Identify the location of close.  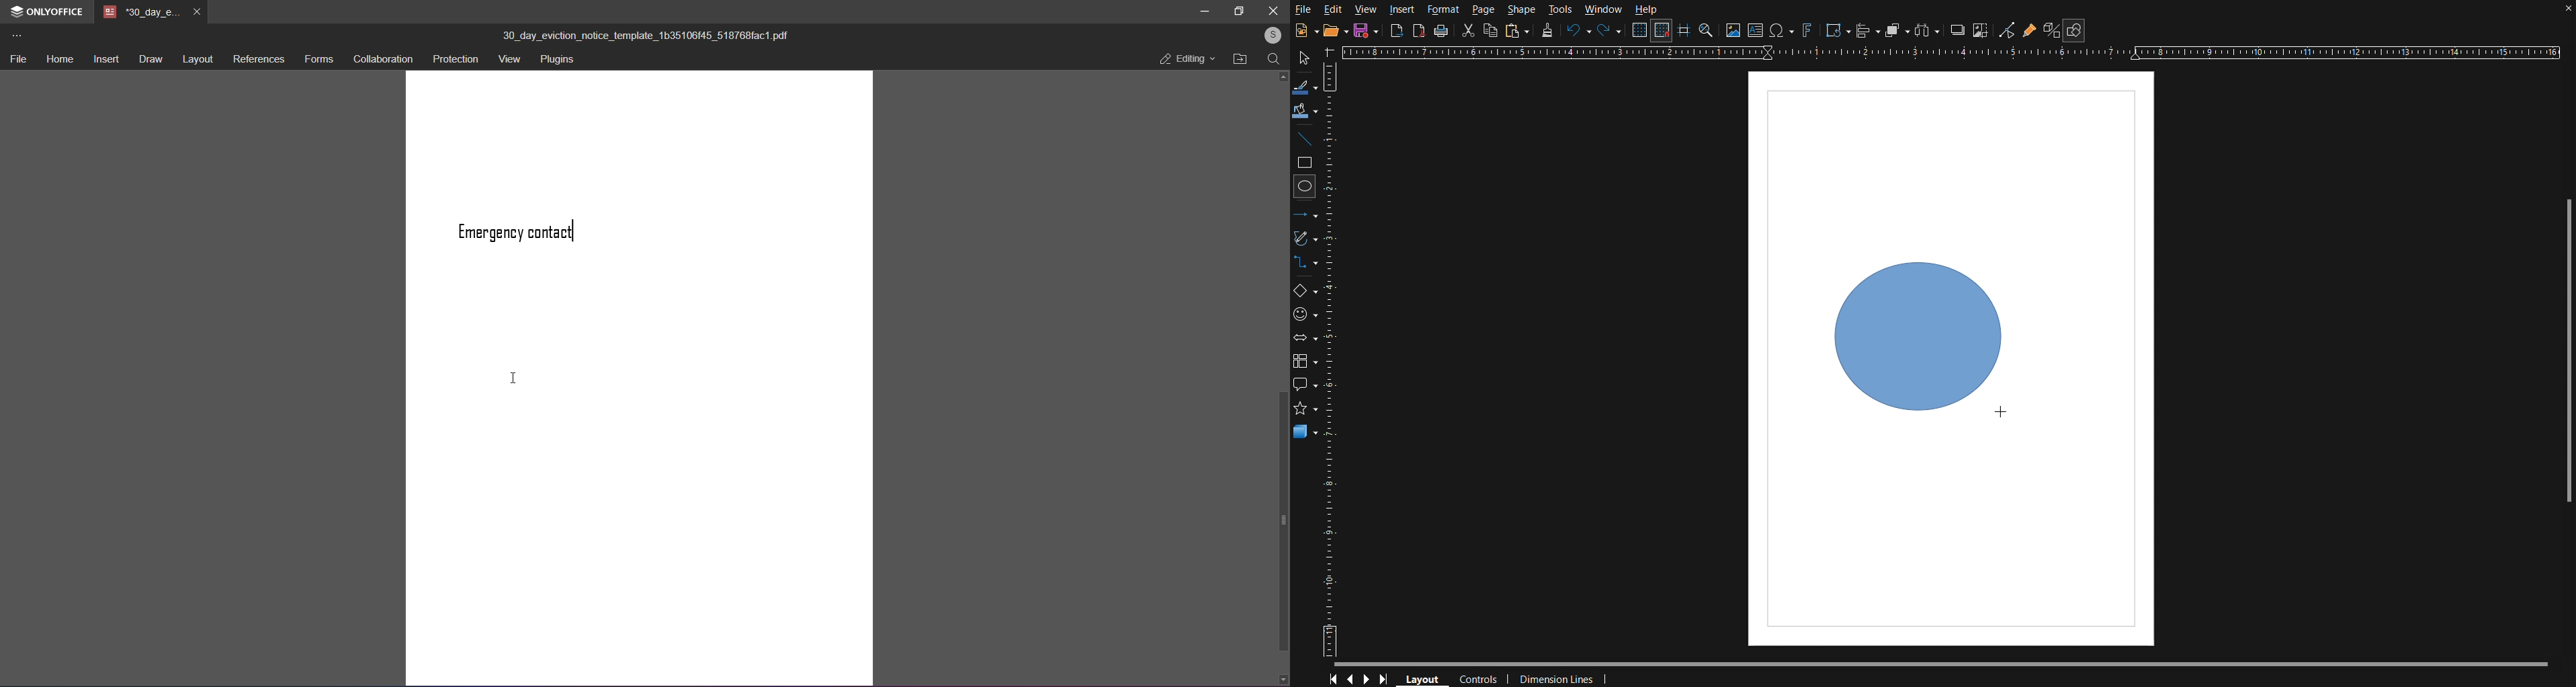
(2563, 11).